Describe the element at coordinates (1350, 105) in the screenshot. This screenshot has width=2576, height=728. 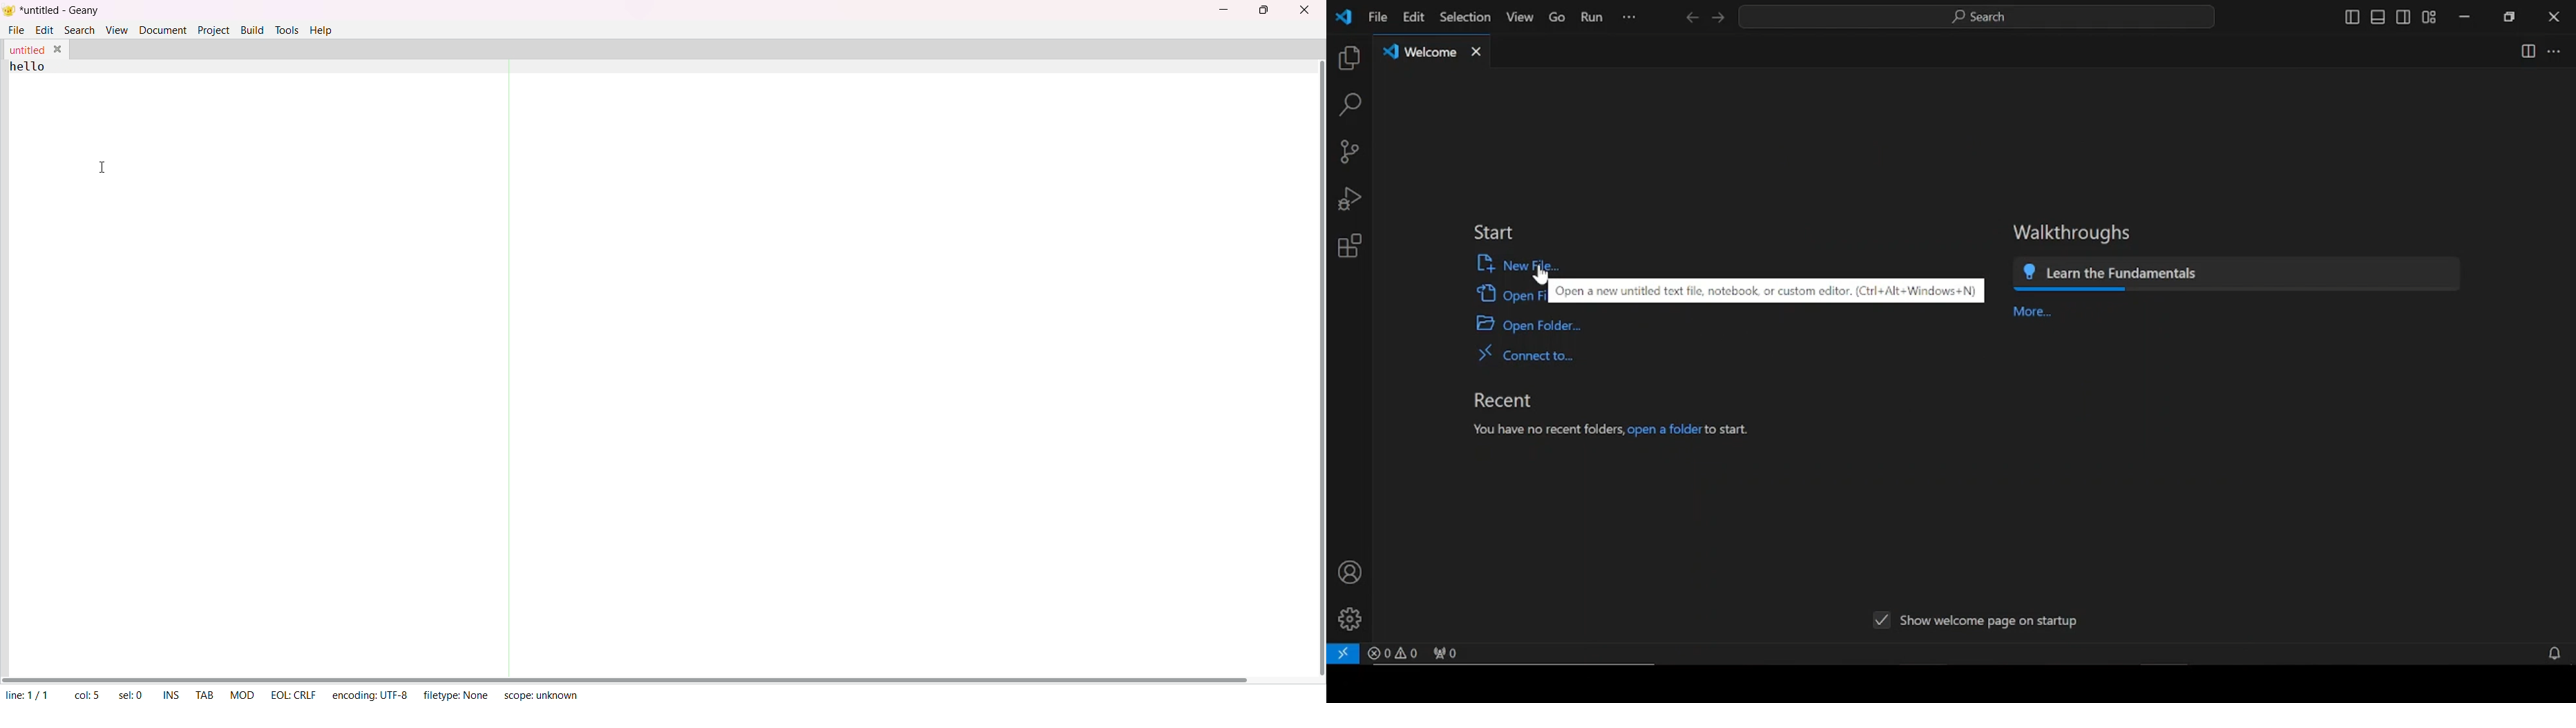
I see `search` at that location.